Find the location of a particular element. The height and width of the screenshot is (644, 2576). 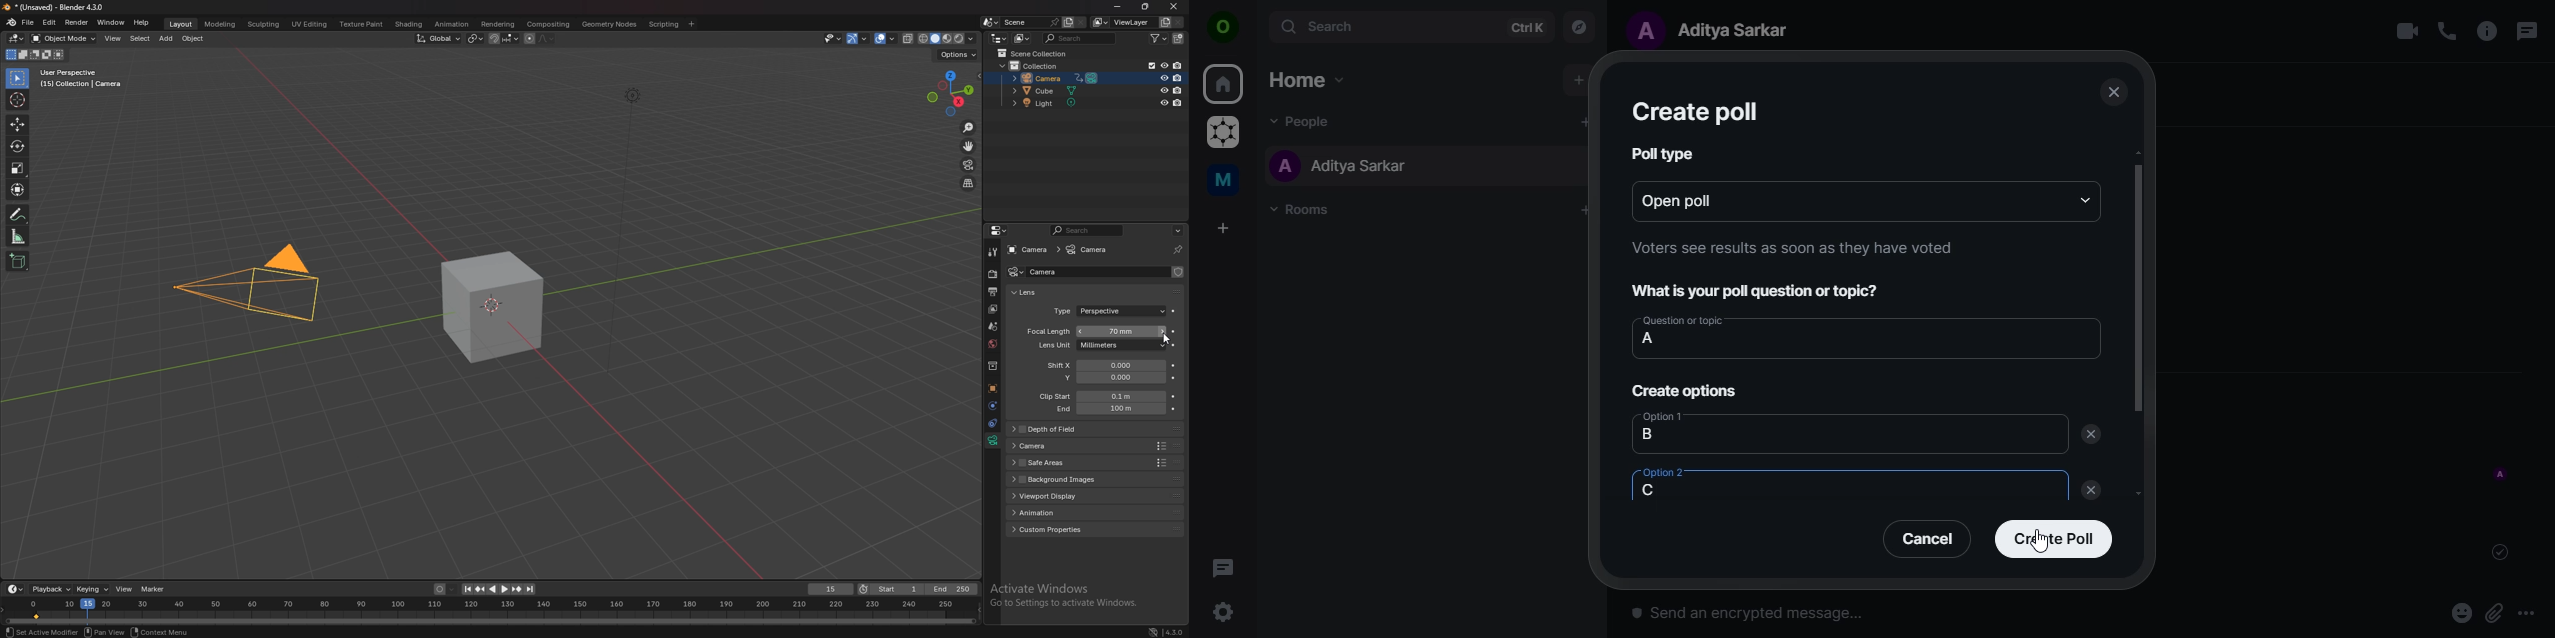

add is located at coordinates (1583, 121).